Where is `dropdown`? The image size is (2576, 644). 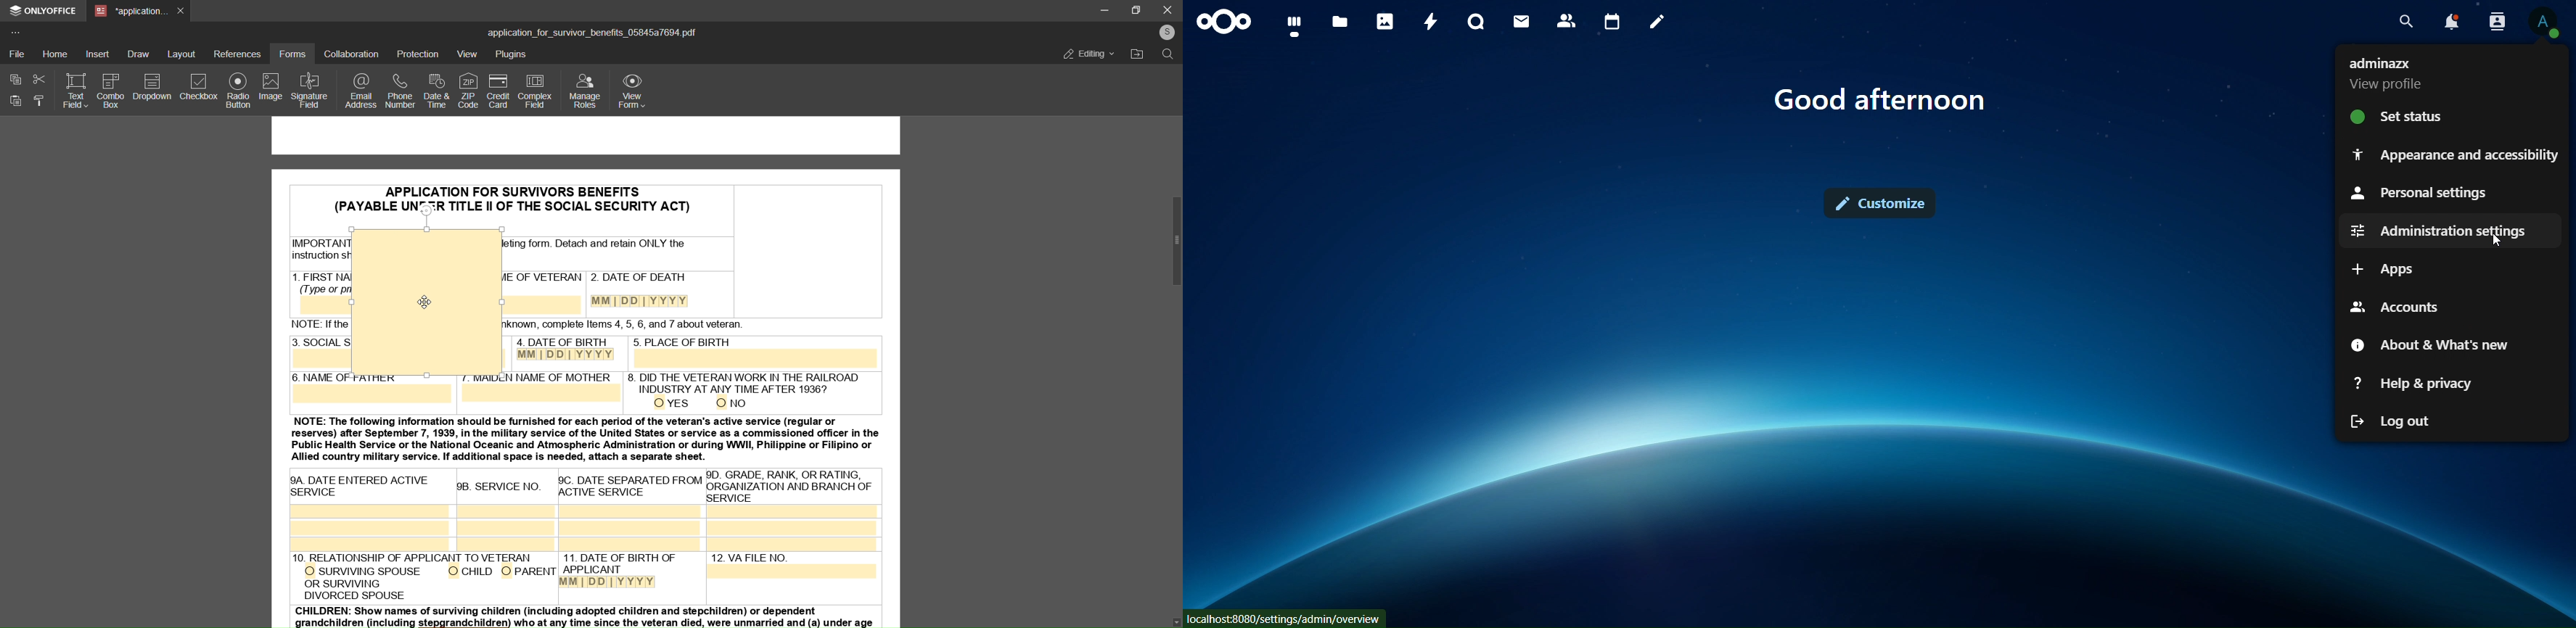 dropdown is located at coordinates (153, 87).